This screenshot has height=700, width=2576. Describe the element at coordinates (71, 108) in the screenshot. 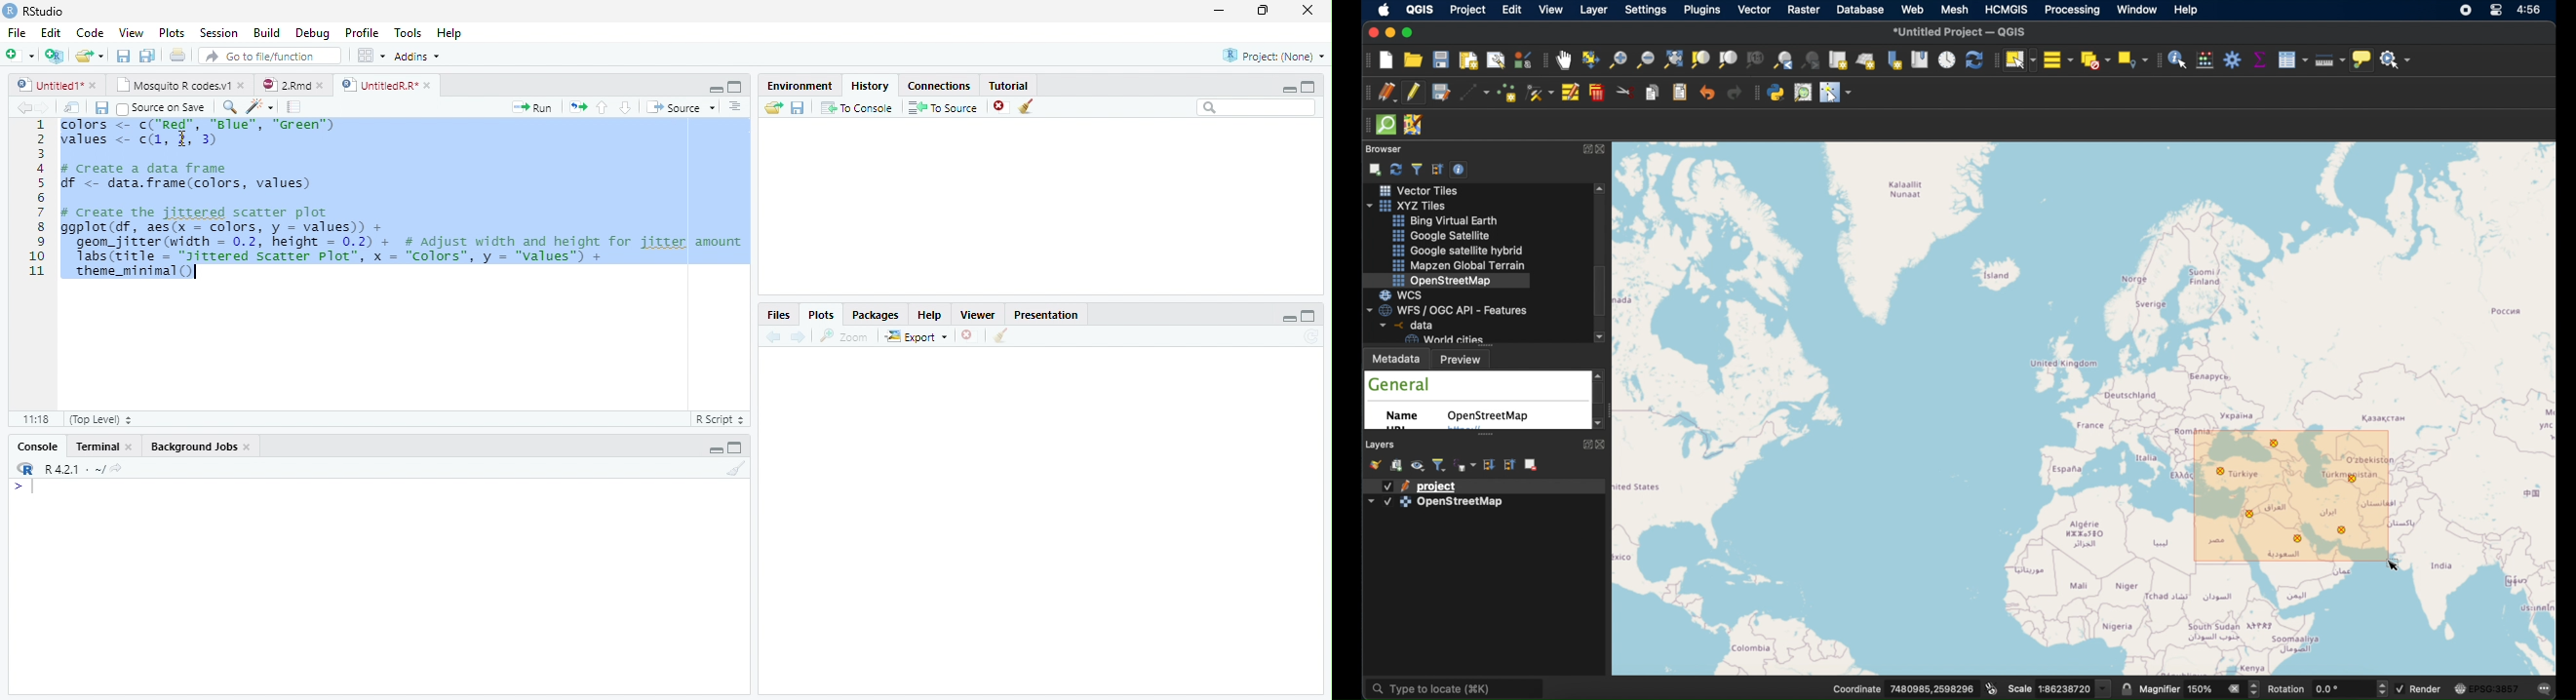

I see `Show in new window` at that location.